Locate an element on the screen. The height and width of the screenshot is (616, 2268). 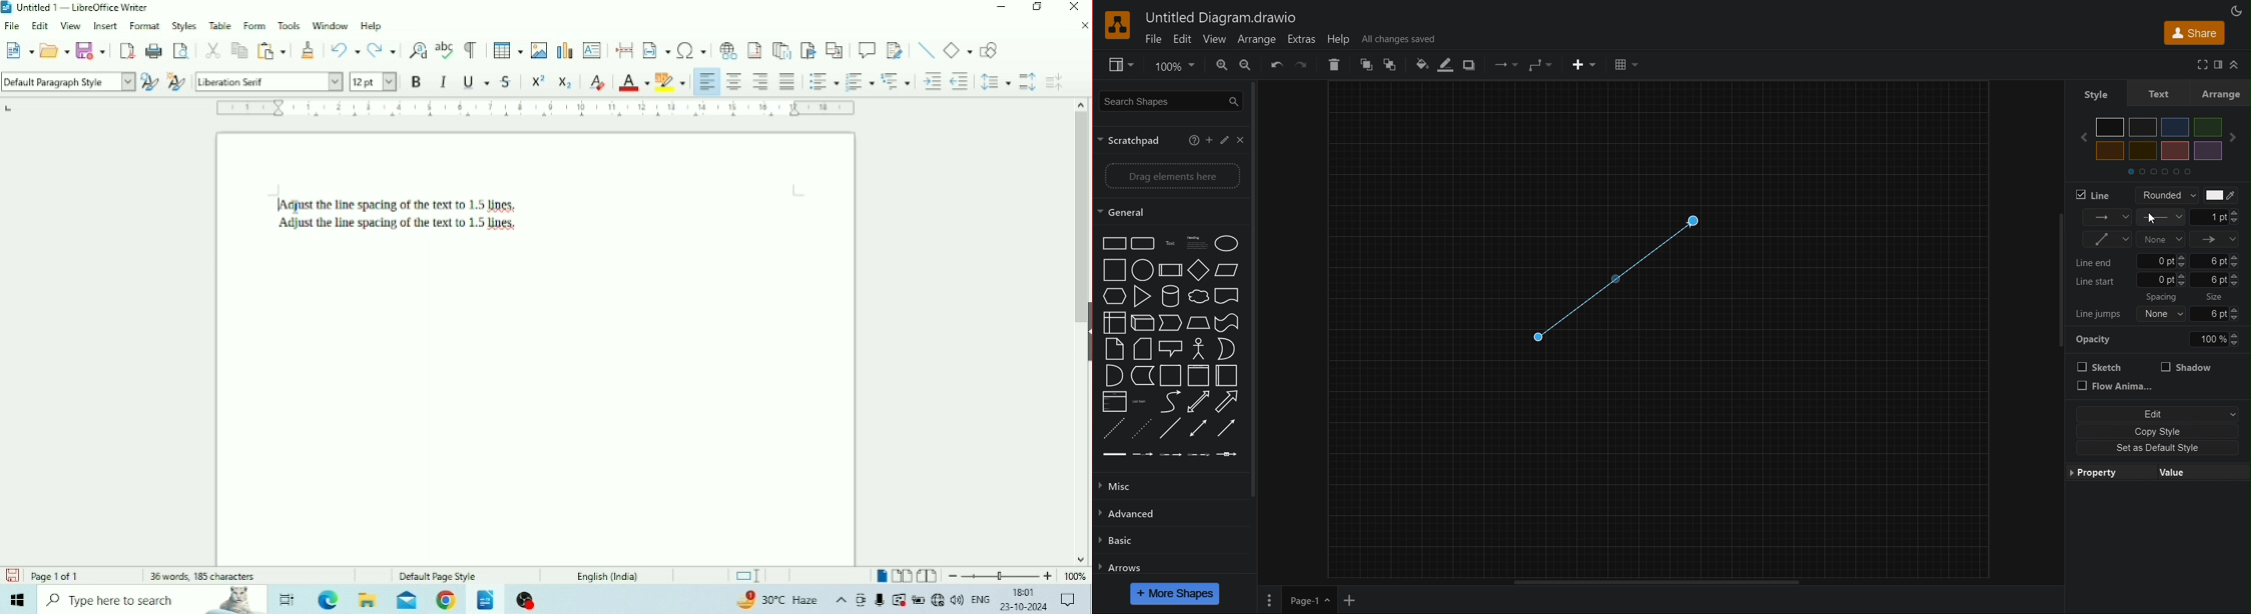
Add is located at coordinates (1209, 139).